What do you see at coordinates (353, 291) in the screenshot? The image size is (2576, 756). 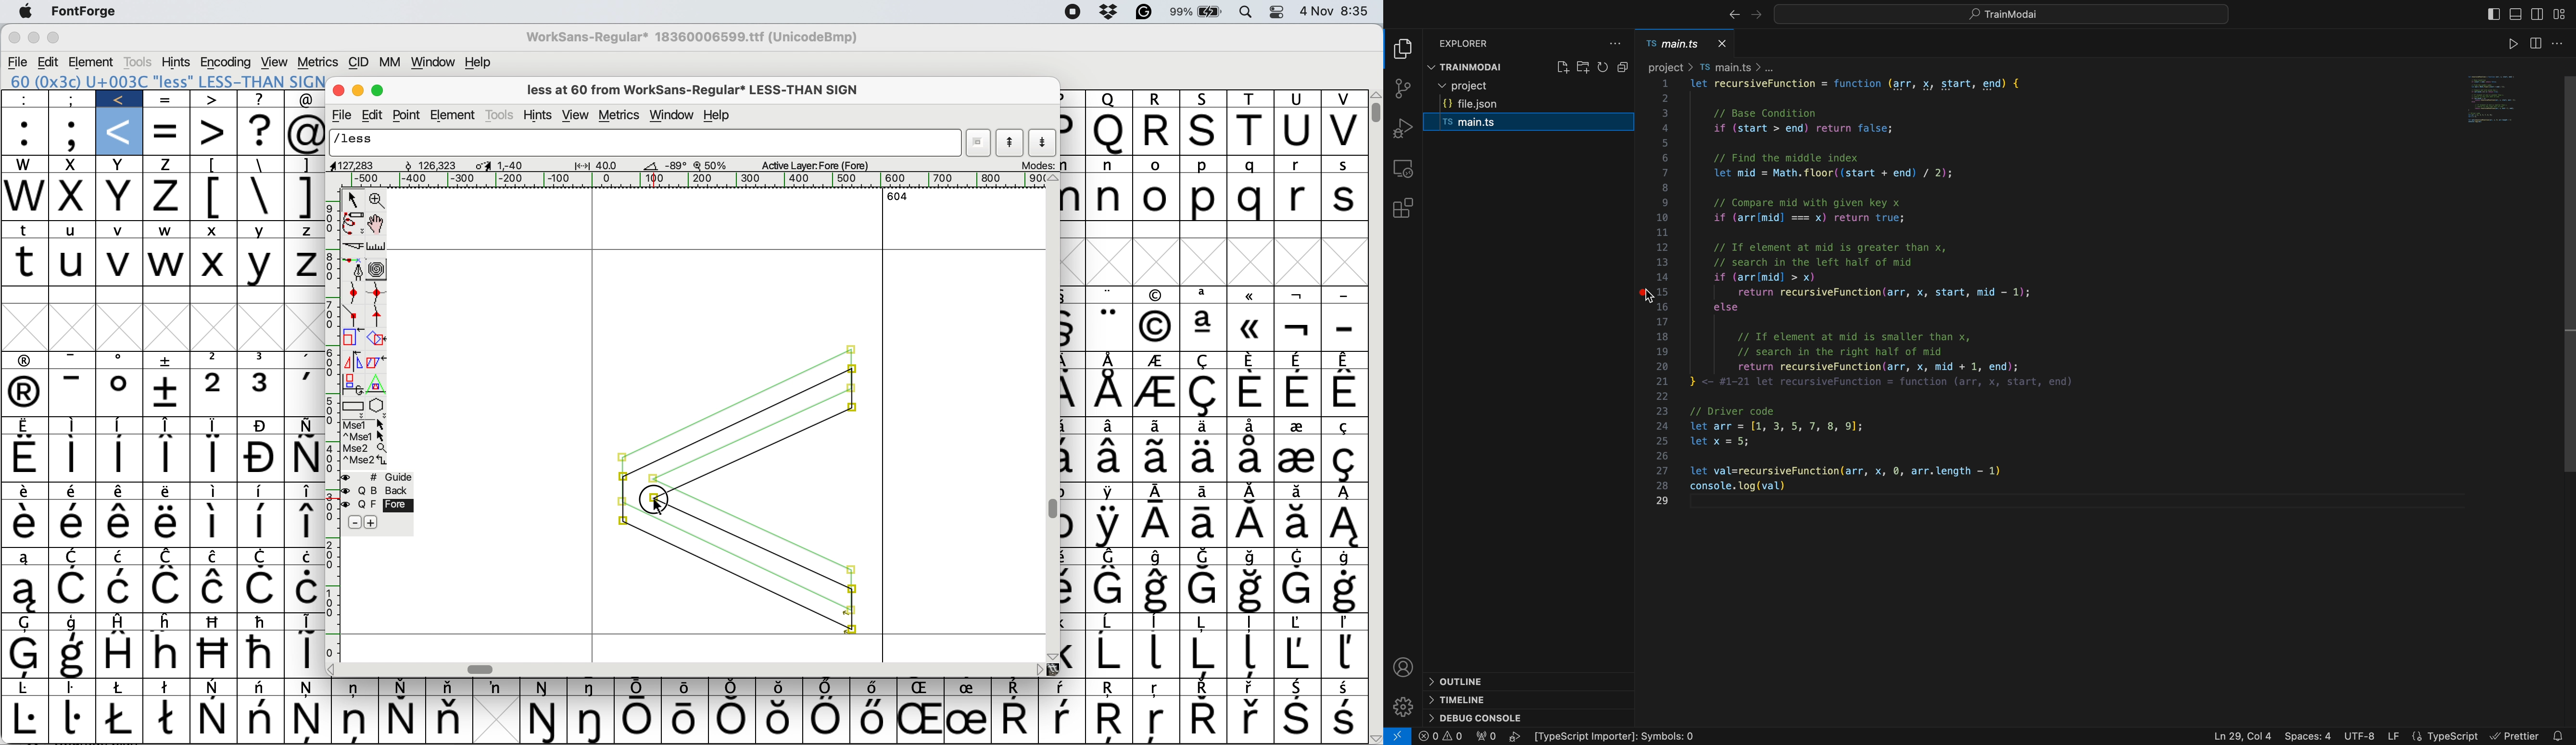 I see `add a curve point` at bounding box center [353, 291].